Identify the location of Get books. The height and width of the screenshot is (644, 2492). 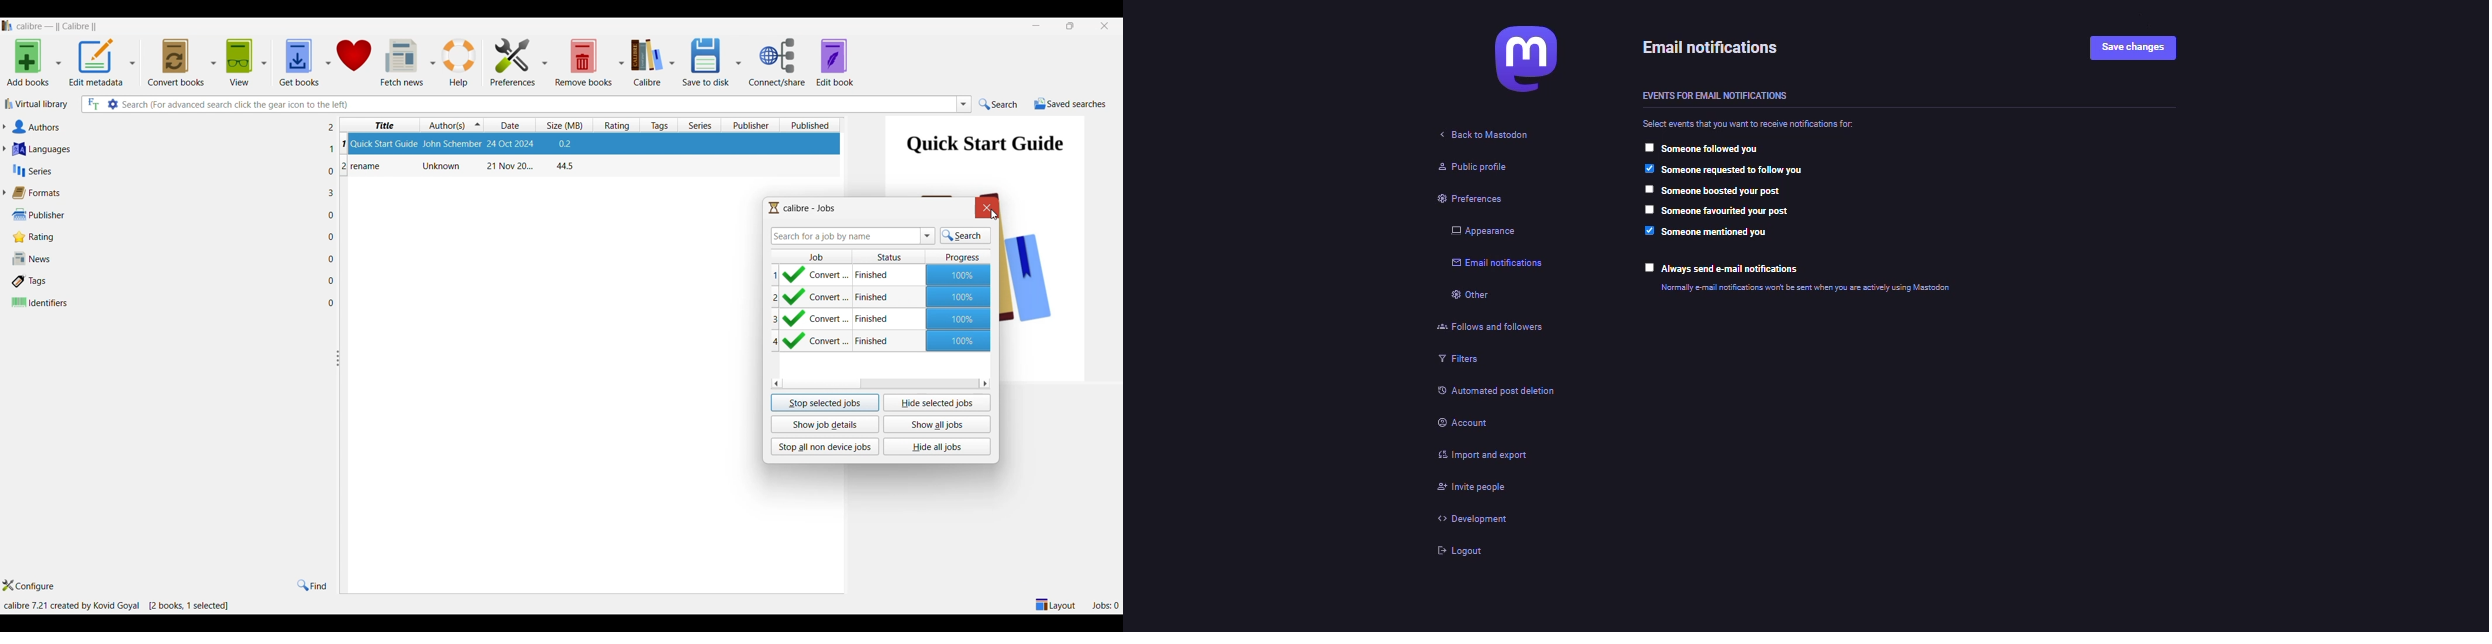
(297, 63).